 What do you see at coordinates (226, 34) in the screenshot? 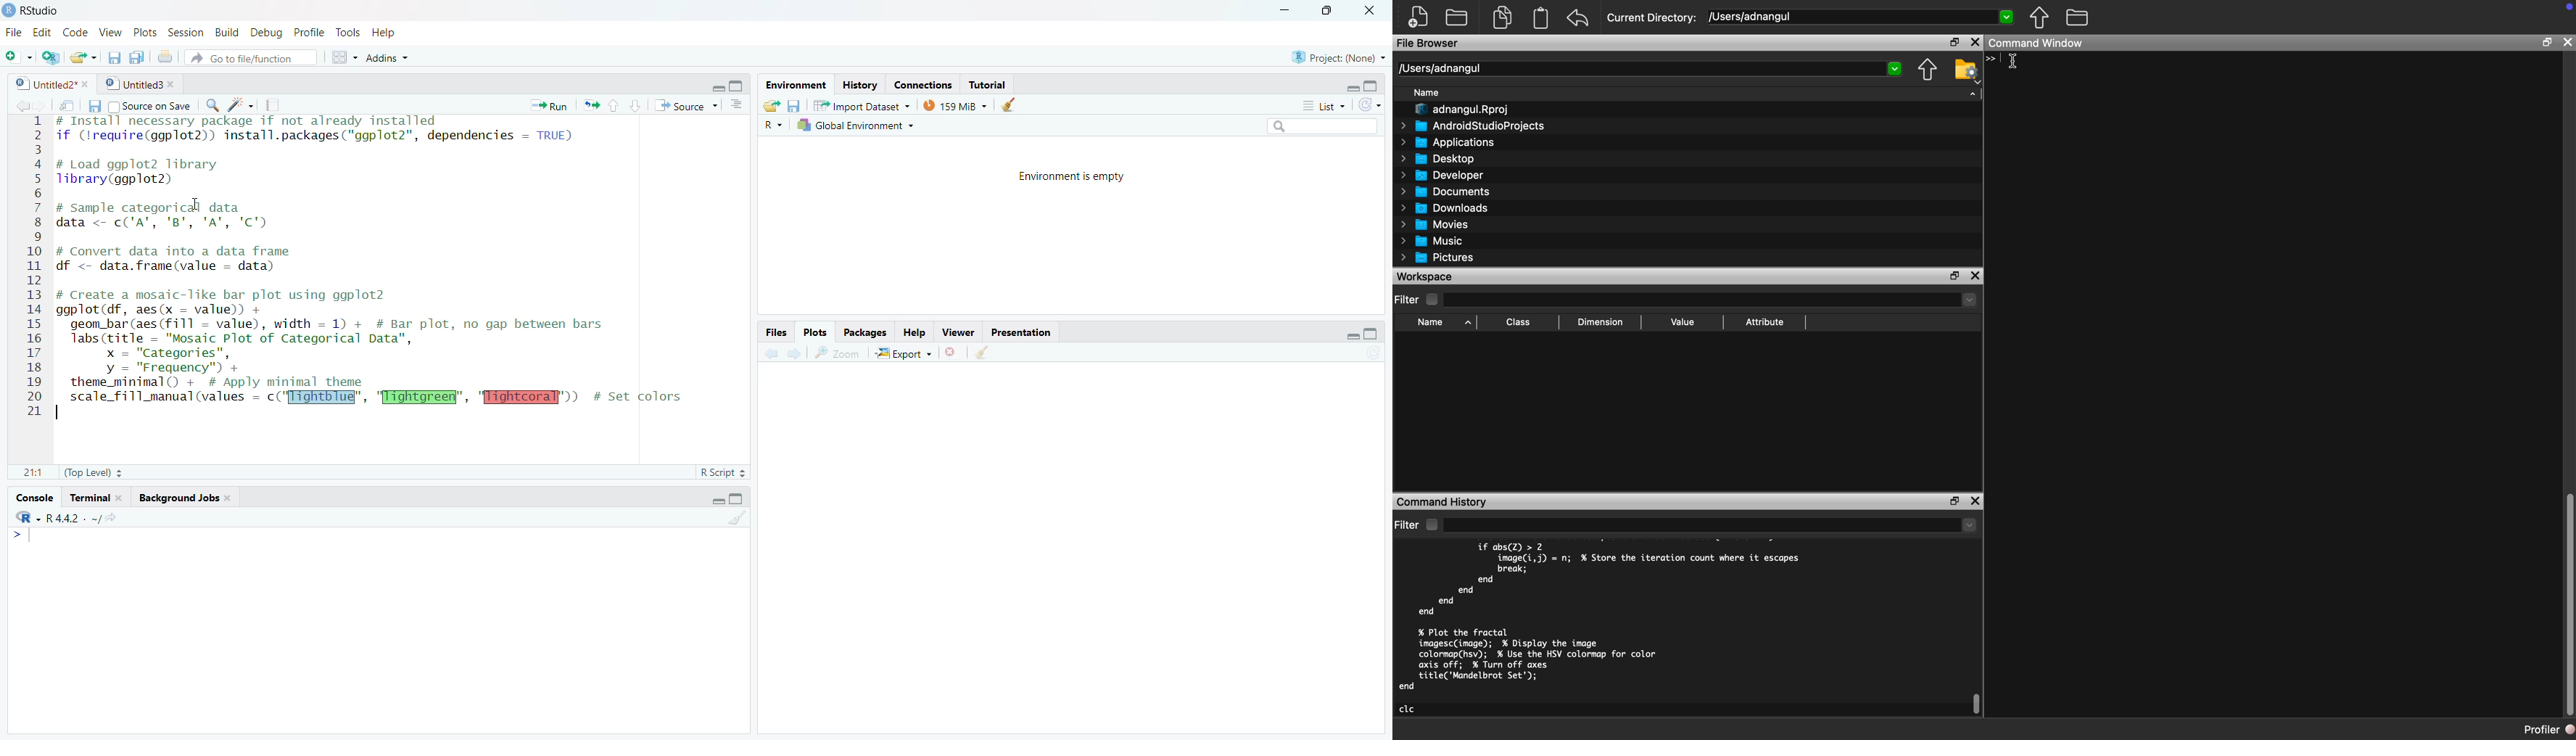
I see `Build` at bounding box center [226, 34].